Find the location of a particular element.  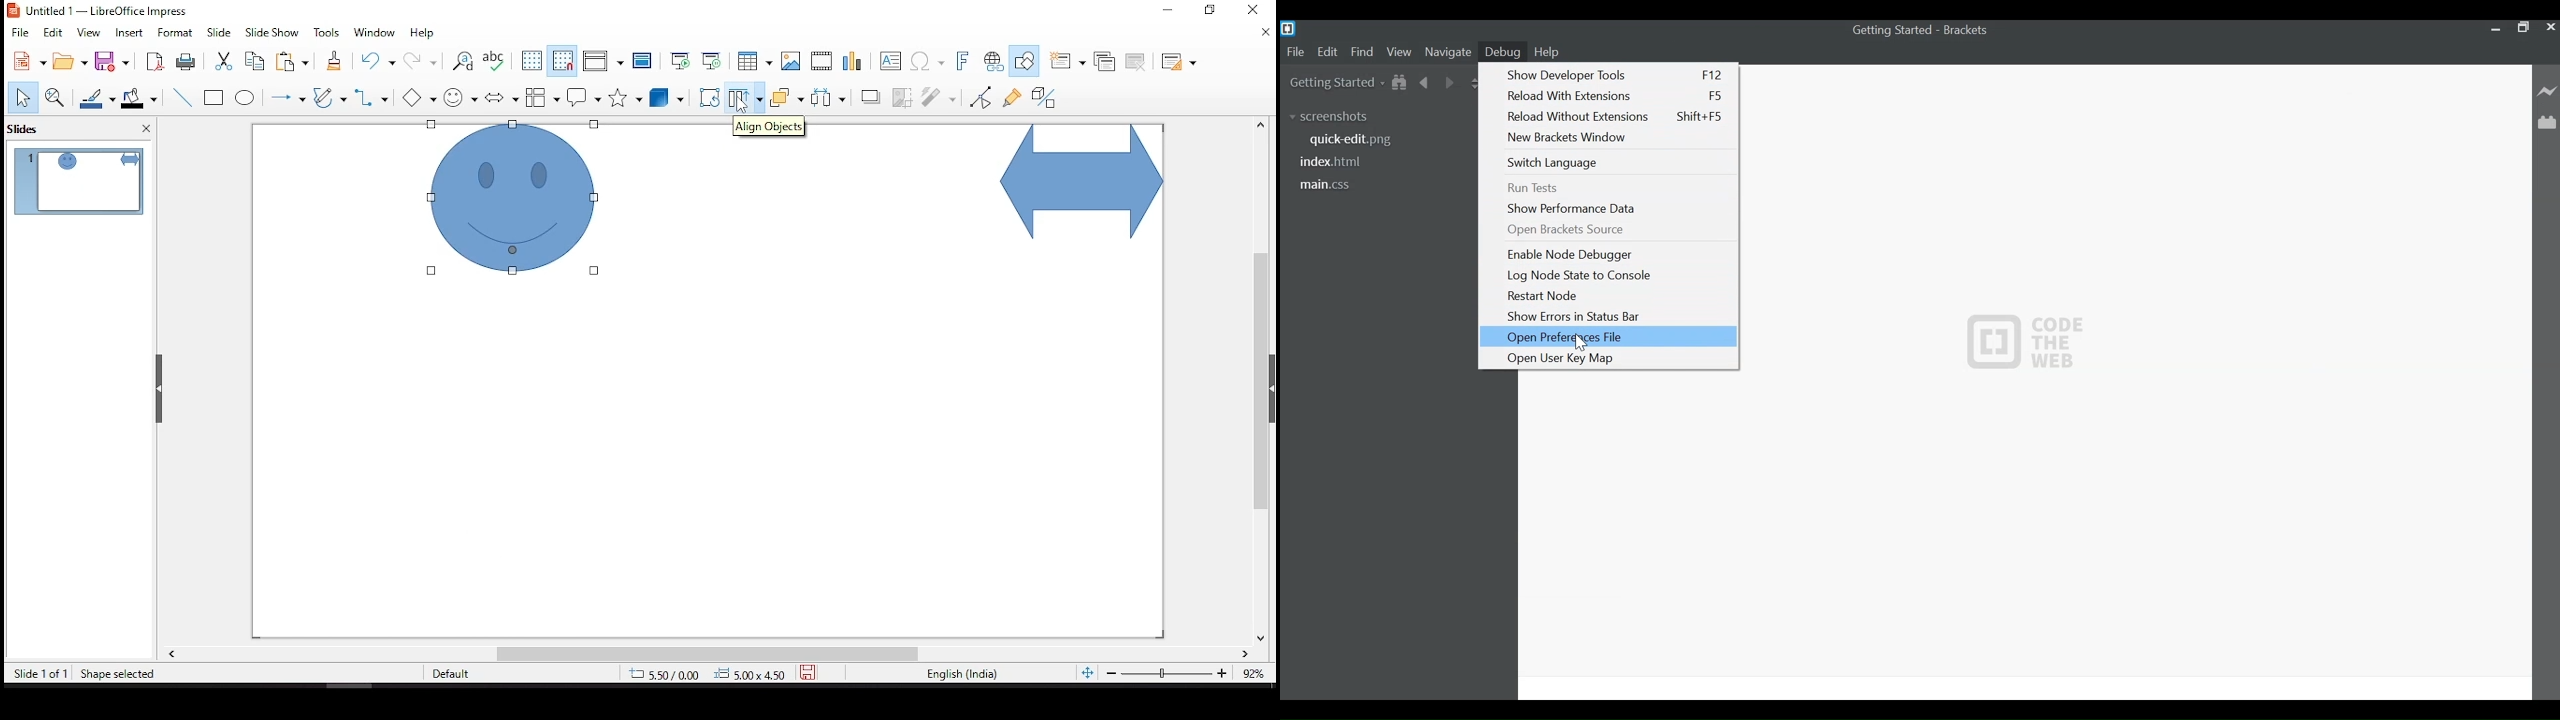

Show Performance Data is located at coordinates (1619, 208).